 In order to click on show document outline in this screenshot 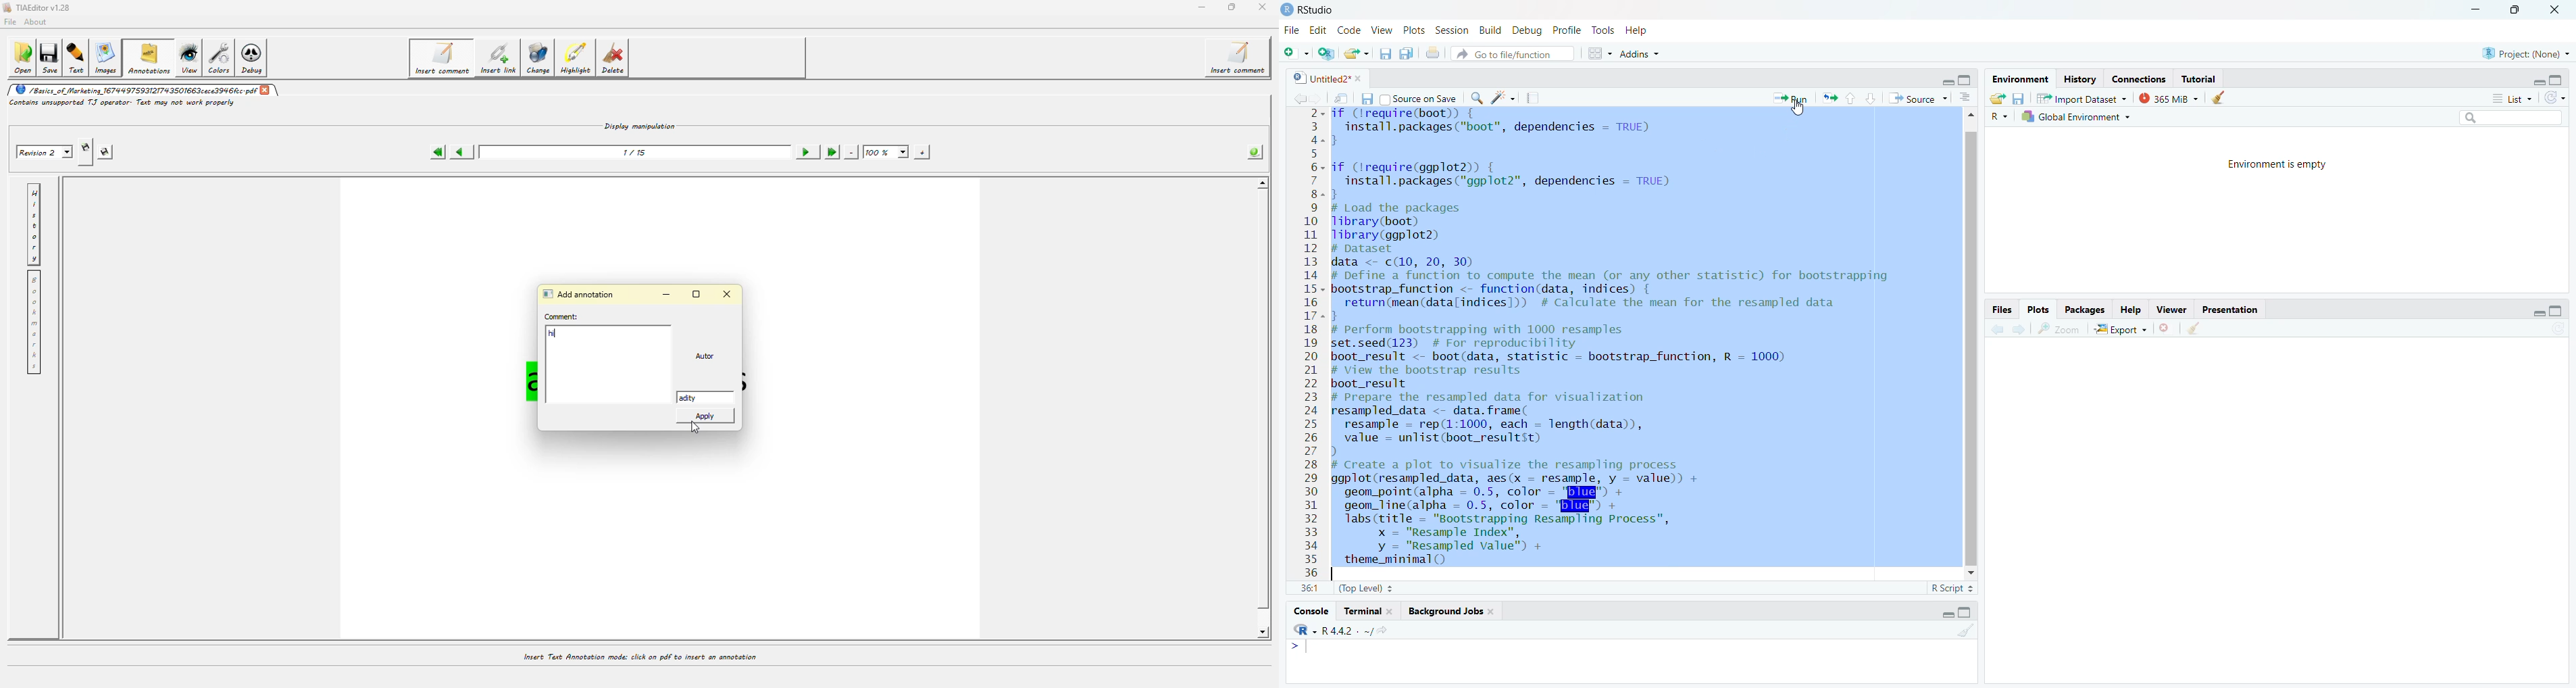, I will do `click(1969, 98)`.